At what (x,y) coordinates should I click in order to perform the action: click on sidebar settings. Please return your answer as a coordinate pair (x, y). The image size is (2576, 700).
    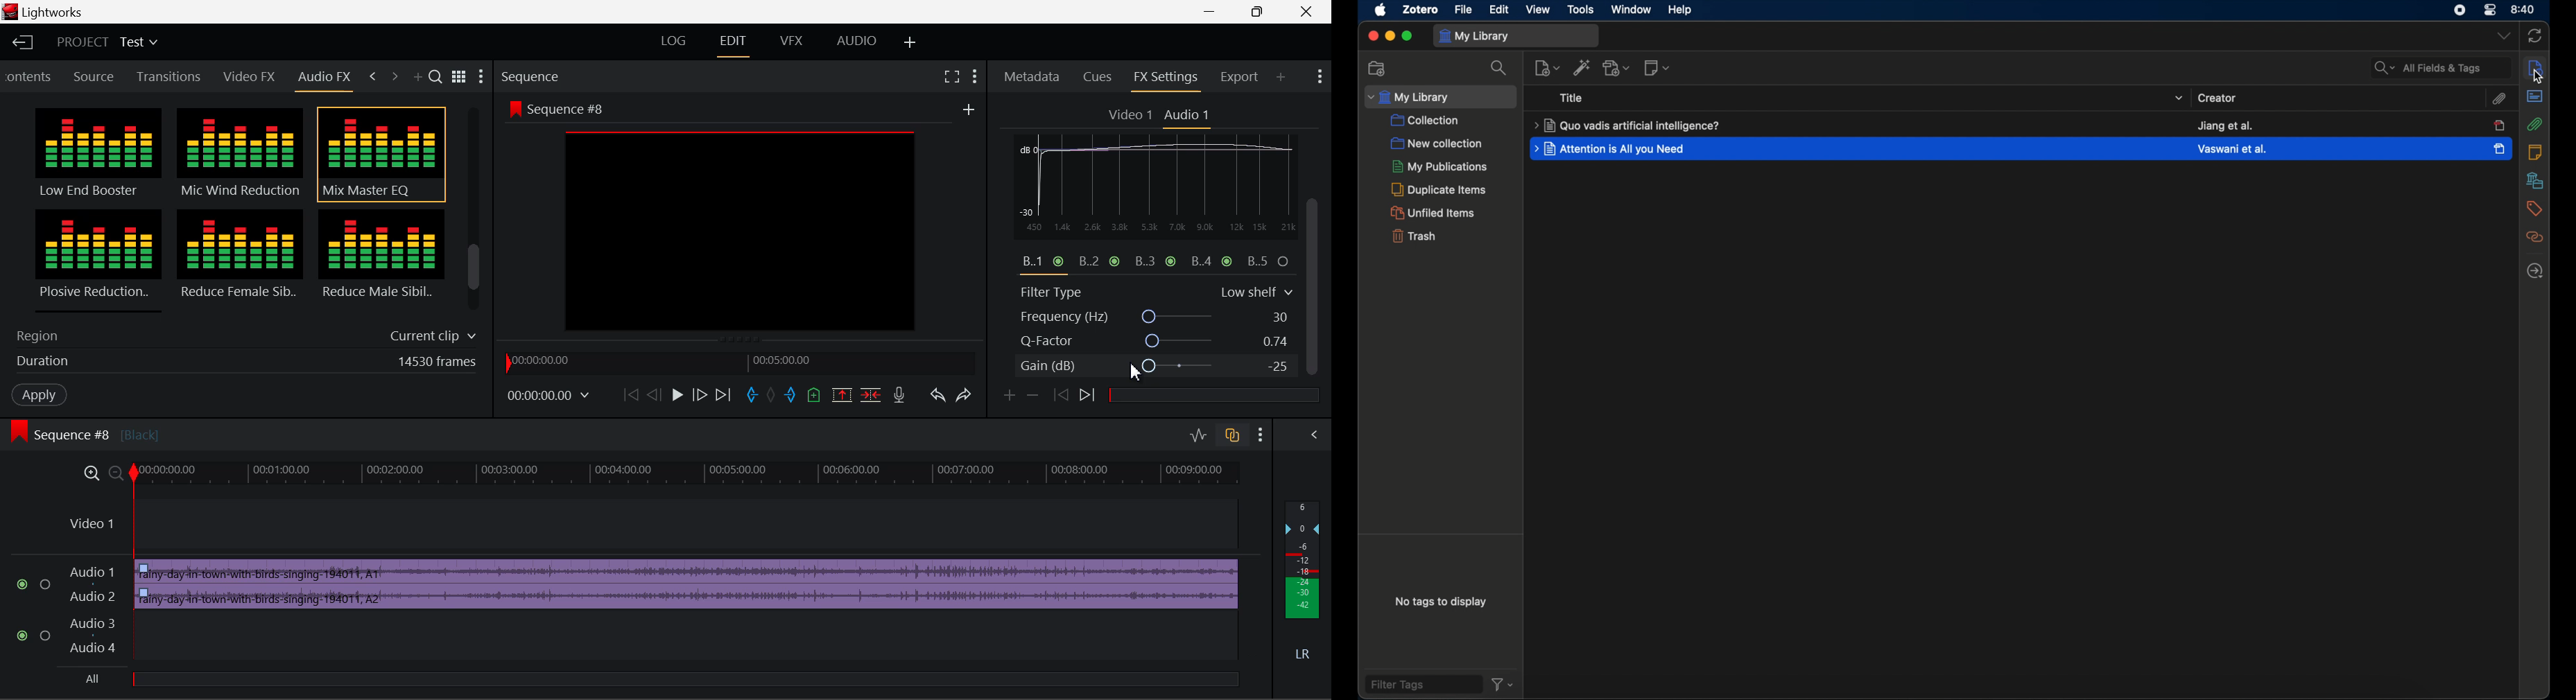
    Looking at the image, I should click on (2536, 68).